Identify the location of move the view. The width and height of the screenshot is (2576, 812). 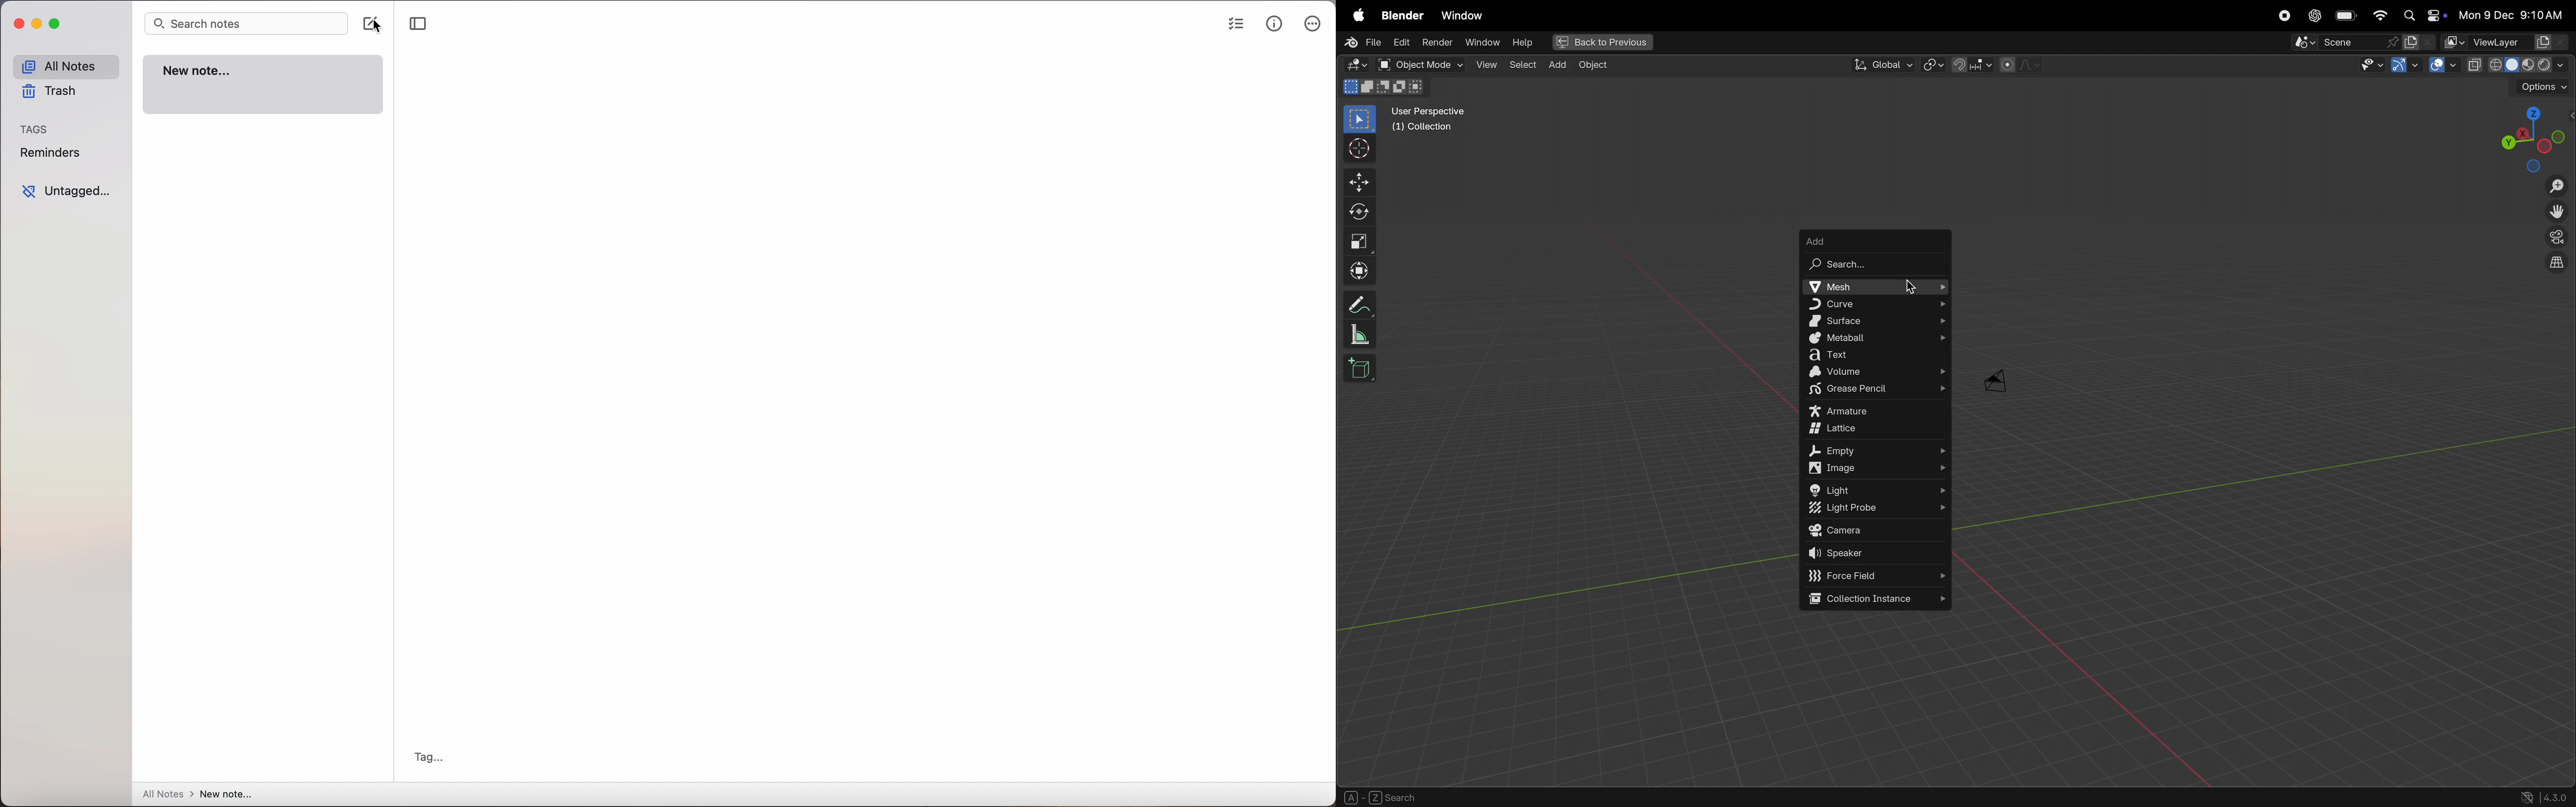
(2555, 212).